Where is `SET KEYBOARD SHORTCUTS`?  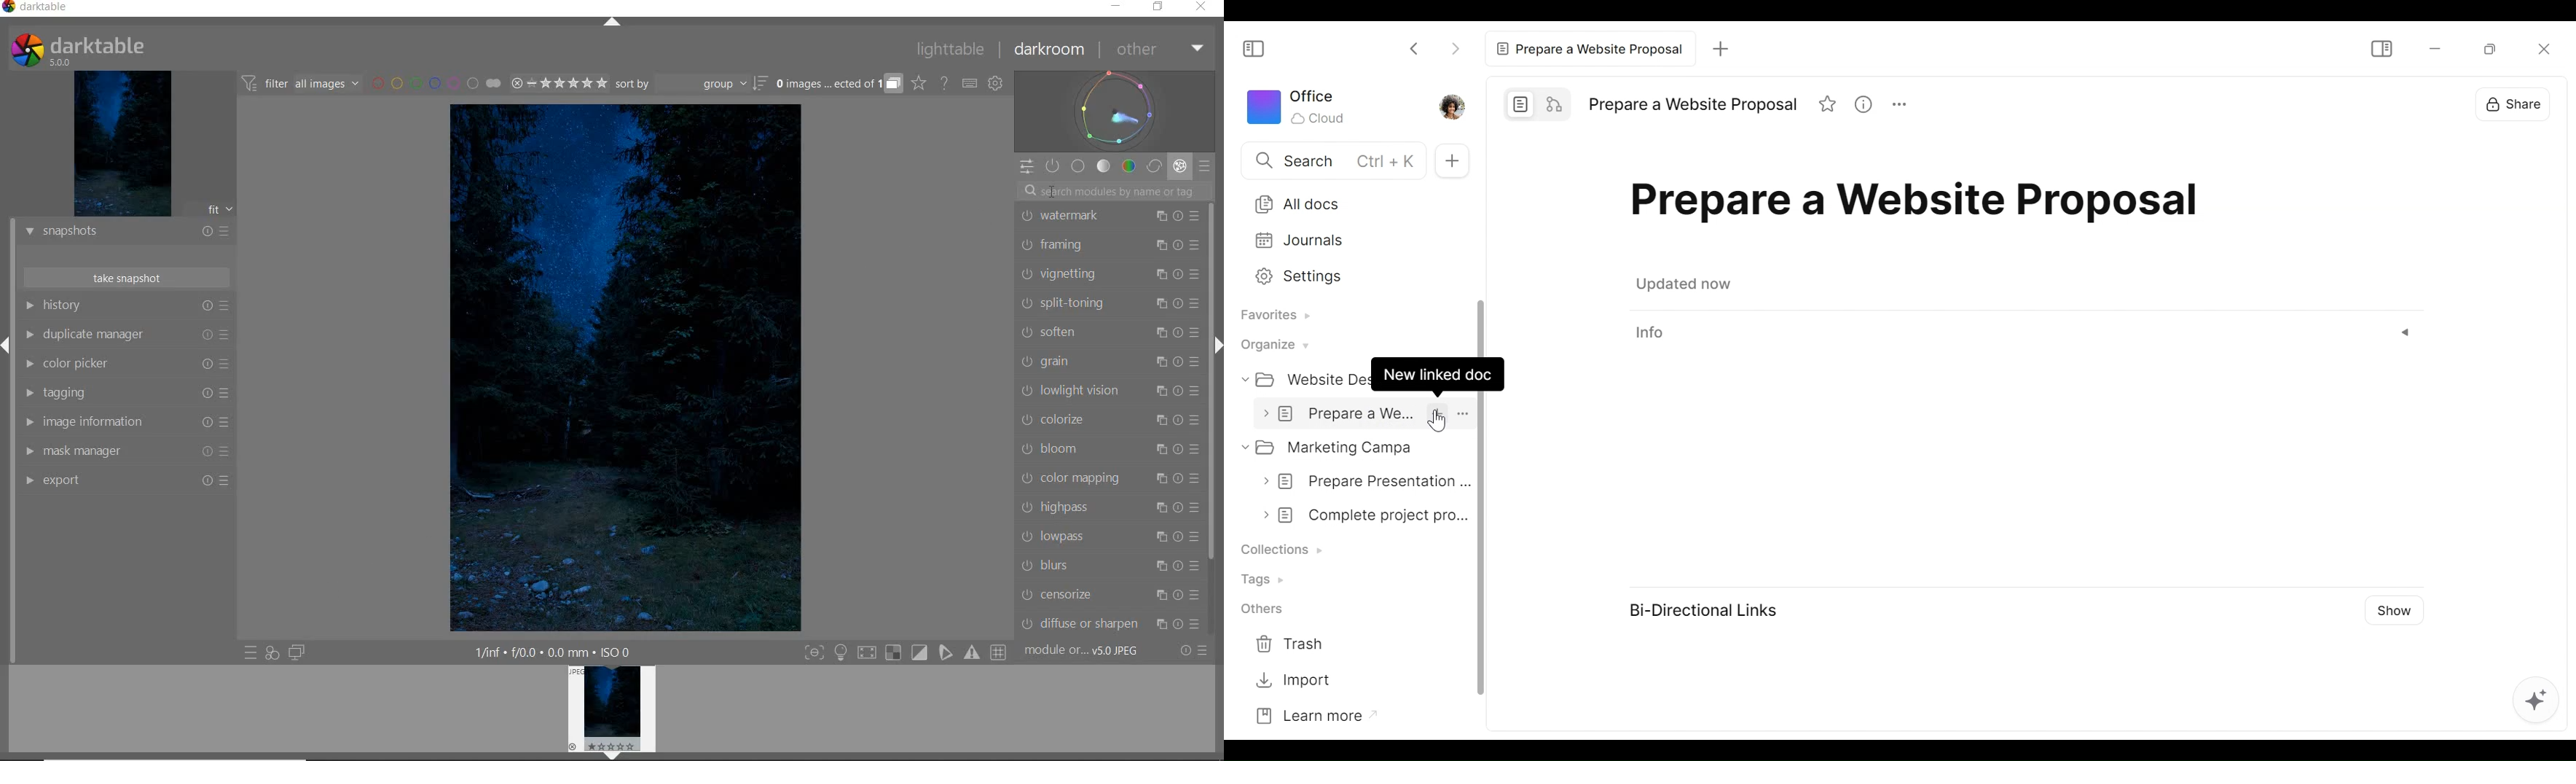 SET KEYBOARD SHORTCUTS is located at coordinates (970, 84).